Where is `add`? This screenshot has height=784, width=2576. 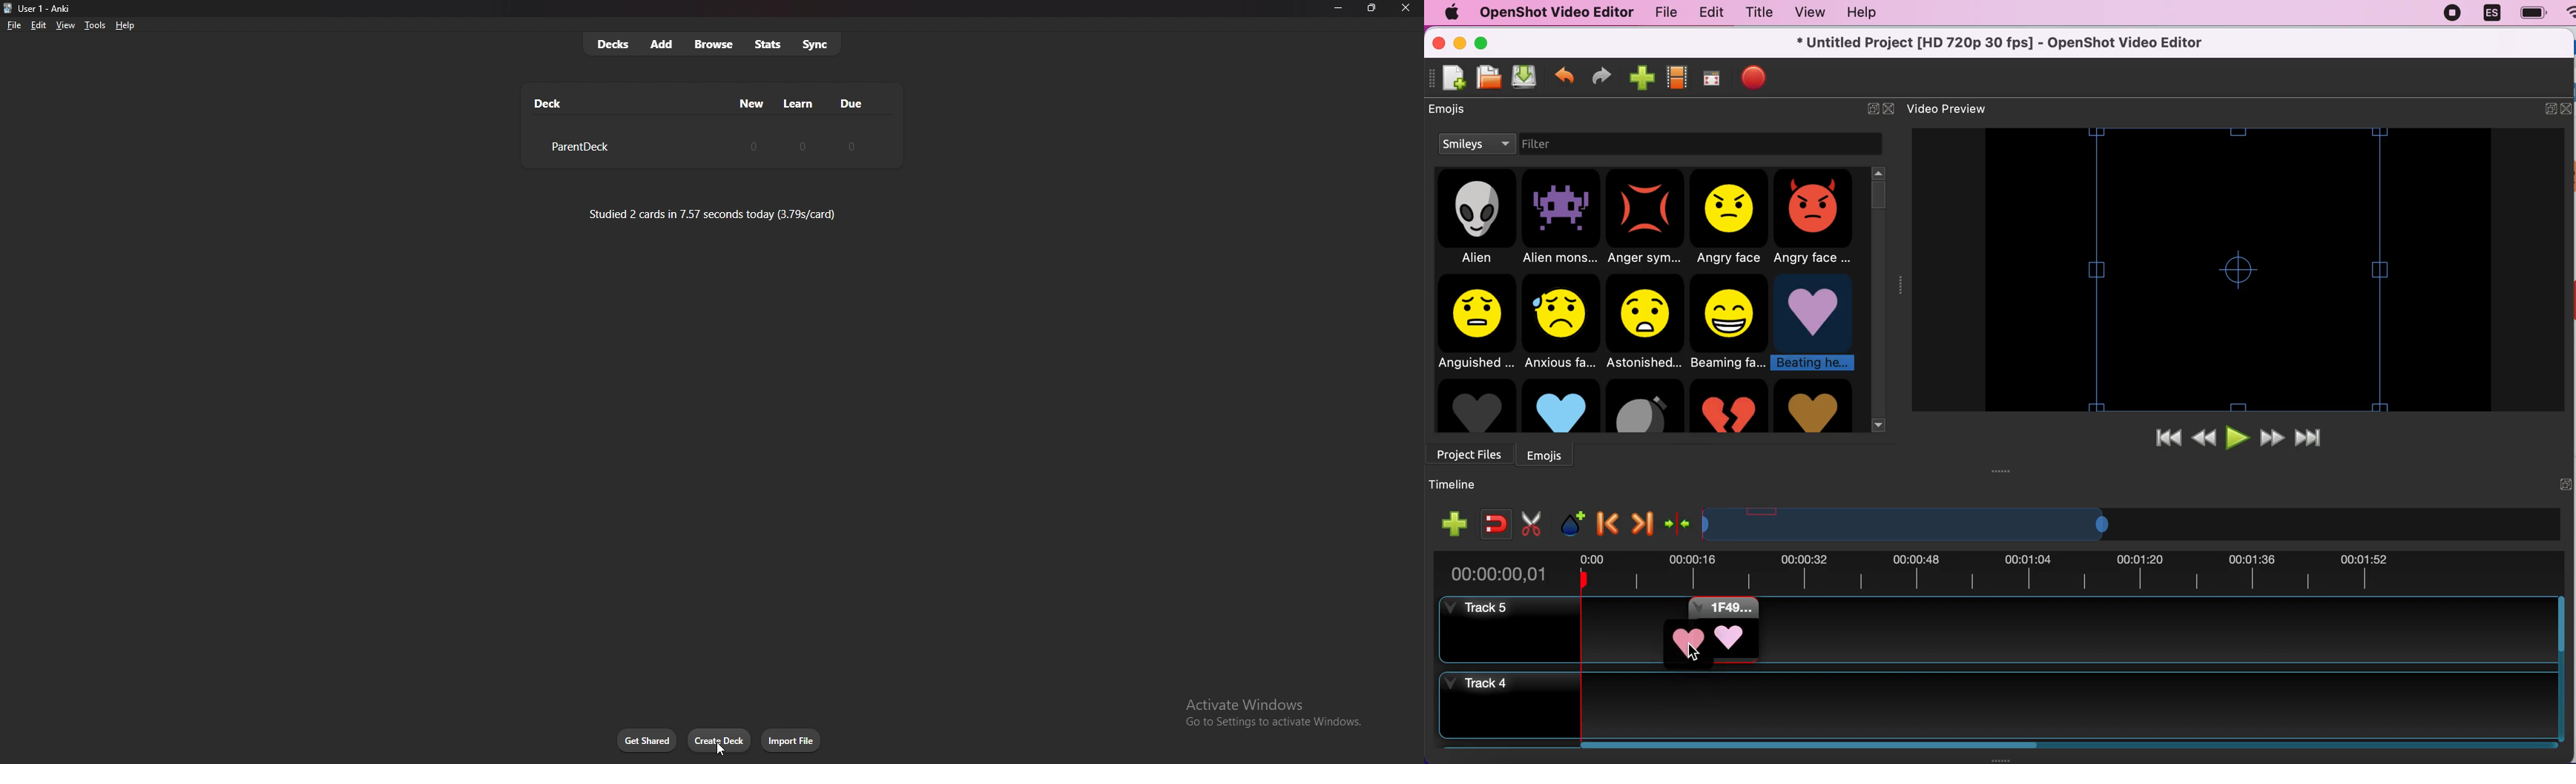
add is located at coordinates (662, 44).